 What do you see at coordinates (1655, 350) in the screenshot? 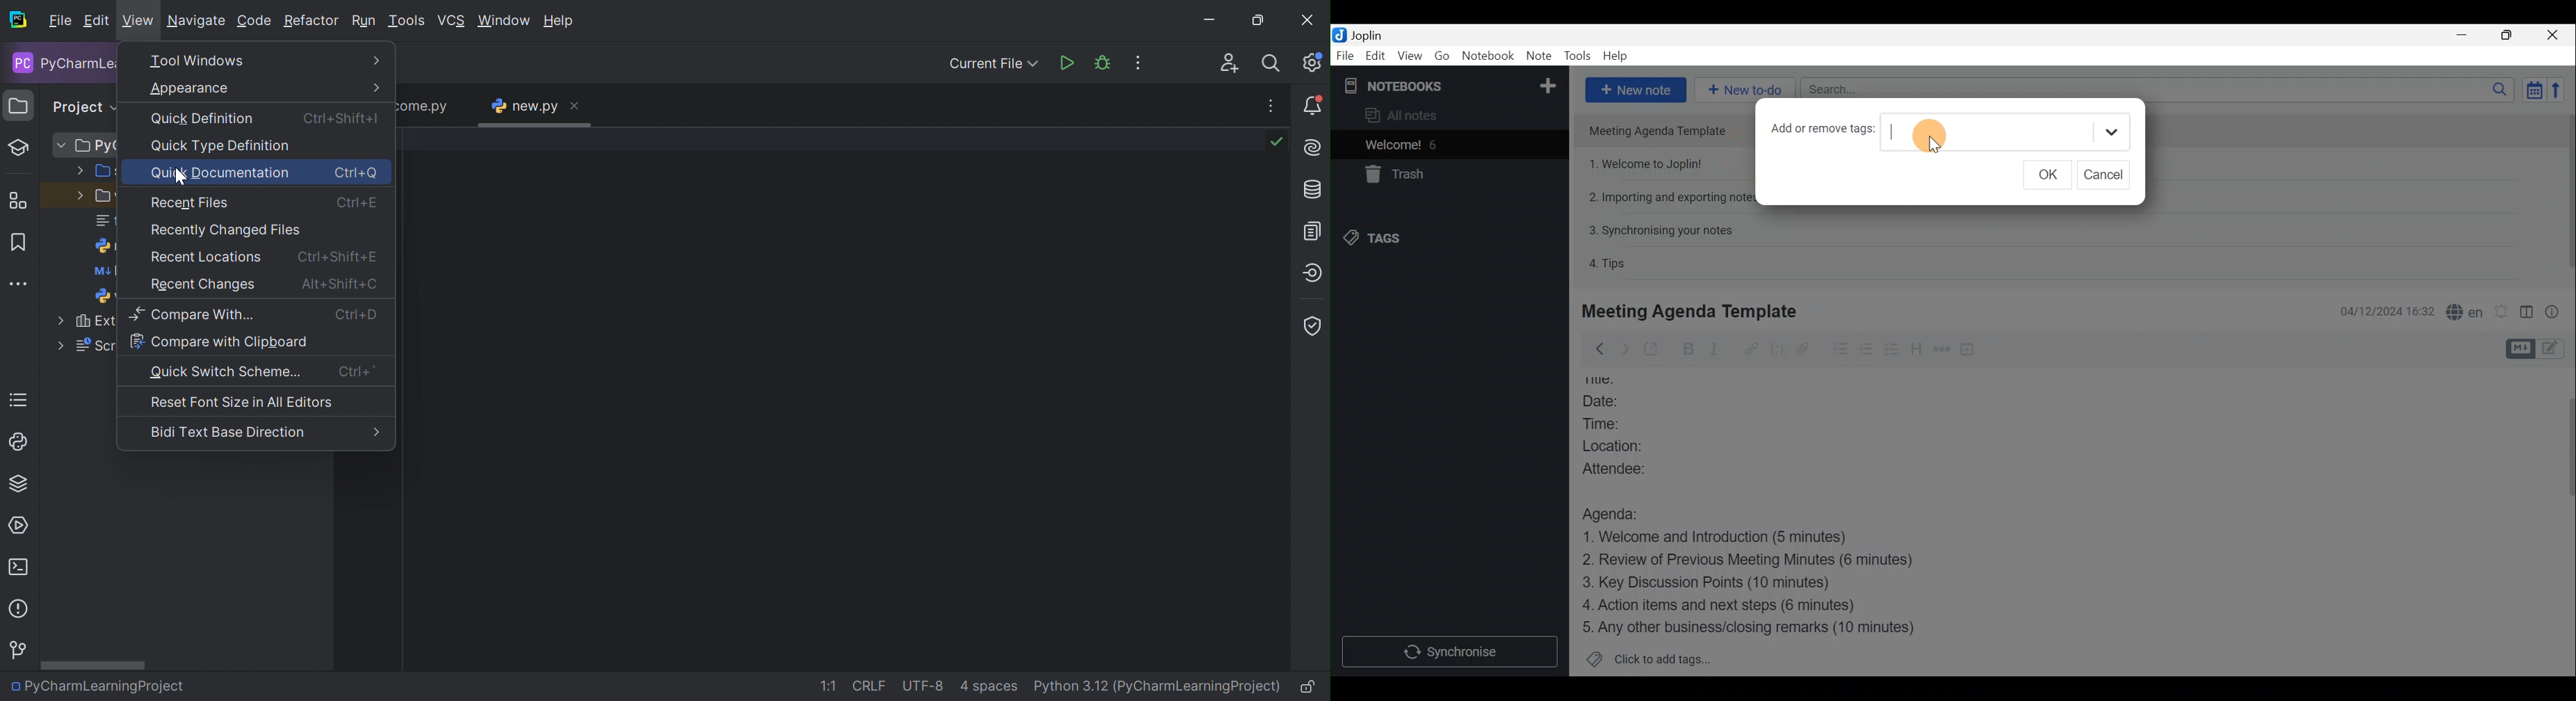
I see `Toggle external editing` at bounding box center [1655, 350].